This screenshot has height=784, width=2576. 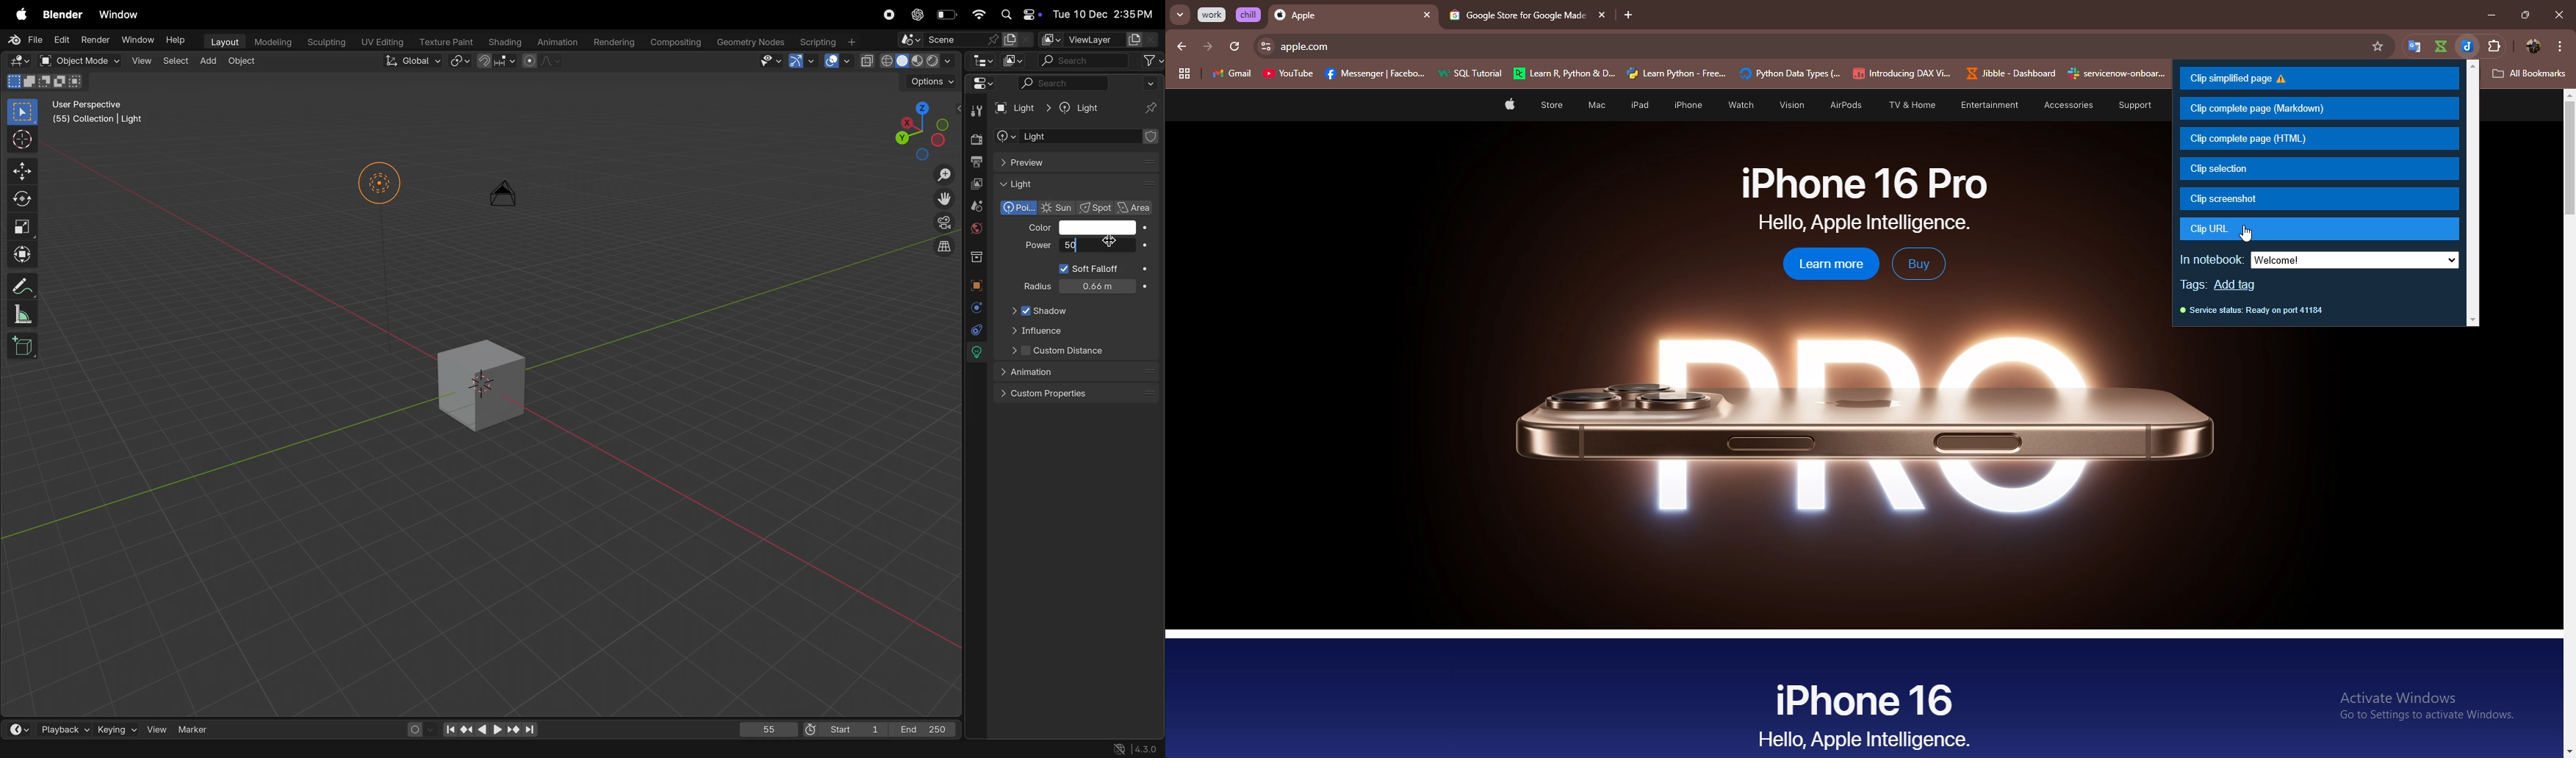 I want to click on power, so click(x=1087, y=279).